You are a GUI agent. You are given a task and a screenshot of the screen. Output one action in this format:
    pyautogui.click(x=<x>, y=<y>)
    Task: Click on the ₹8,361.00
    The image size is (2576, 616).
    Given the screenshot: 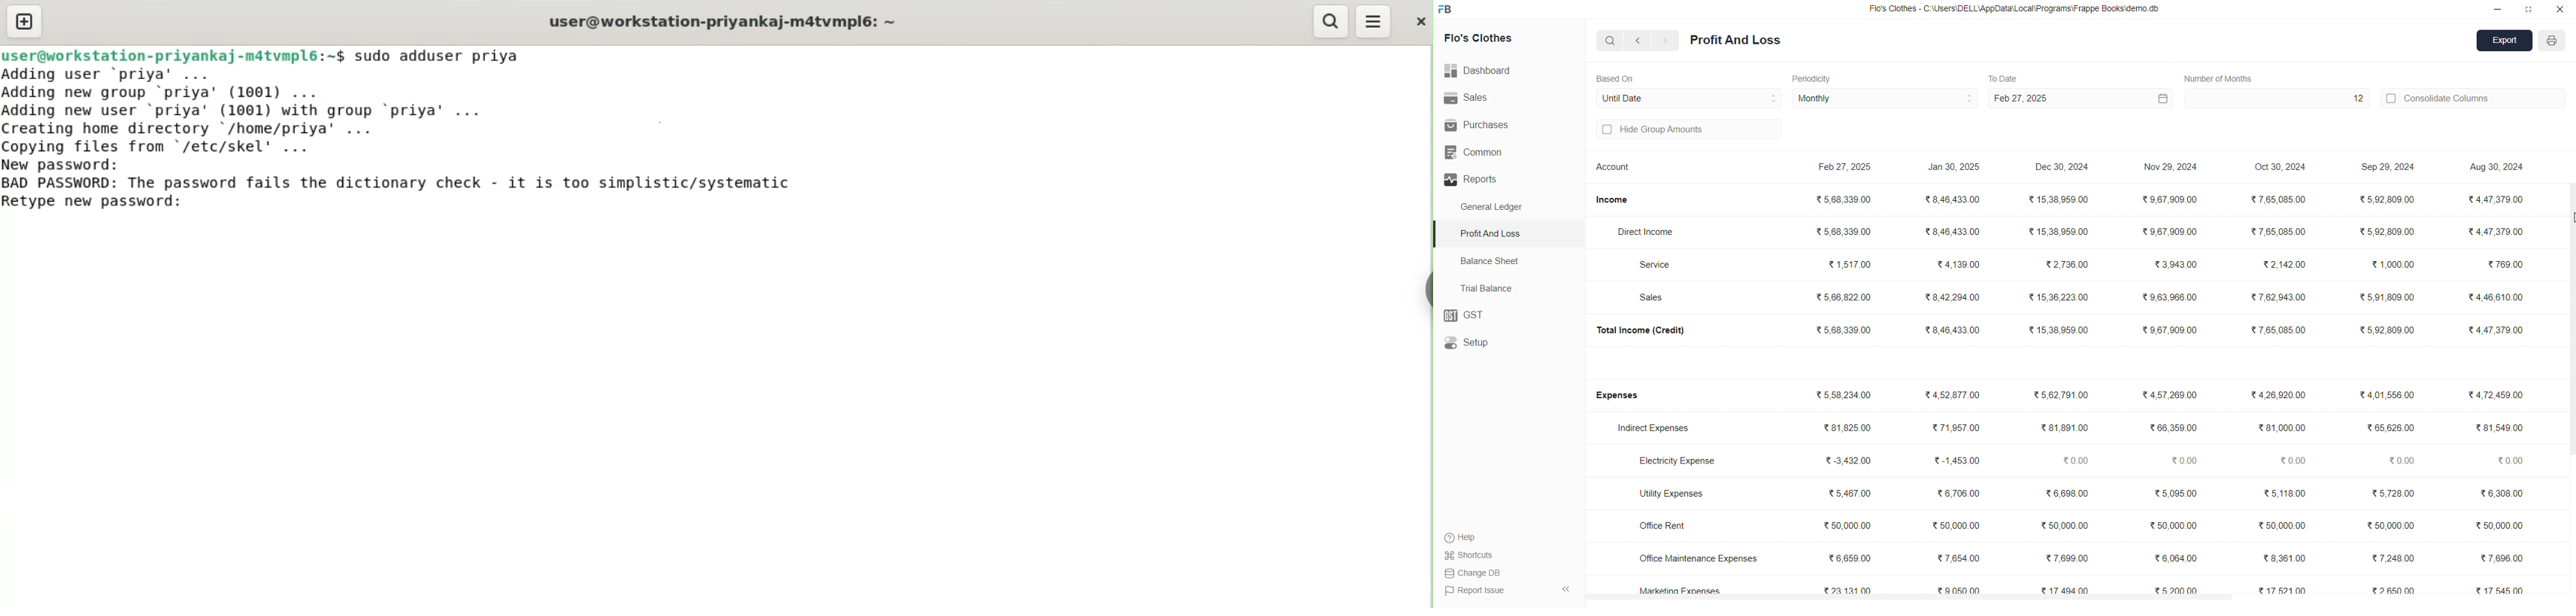 What is the action you would take?
    pyautogui.click(x=2287, y=559)
    